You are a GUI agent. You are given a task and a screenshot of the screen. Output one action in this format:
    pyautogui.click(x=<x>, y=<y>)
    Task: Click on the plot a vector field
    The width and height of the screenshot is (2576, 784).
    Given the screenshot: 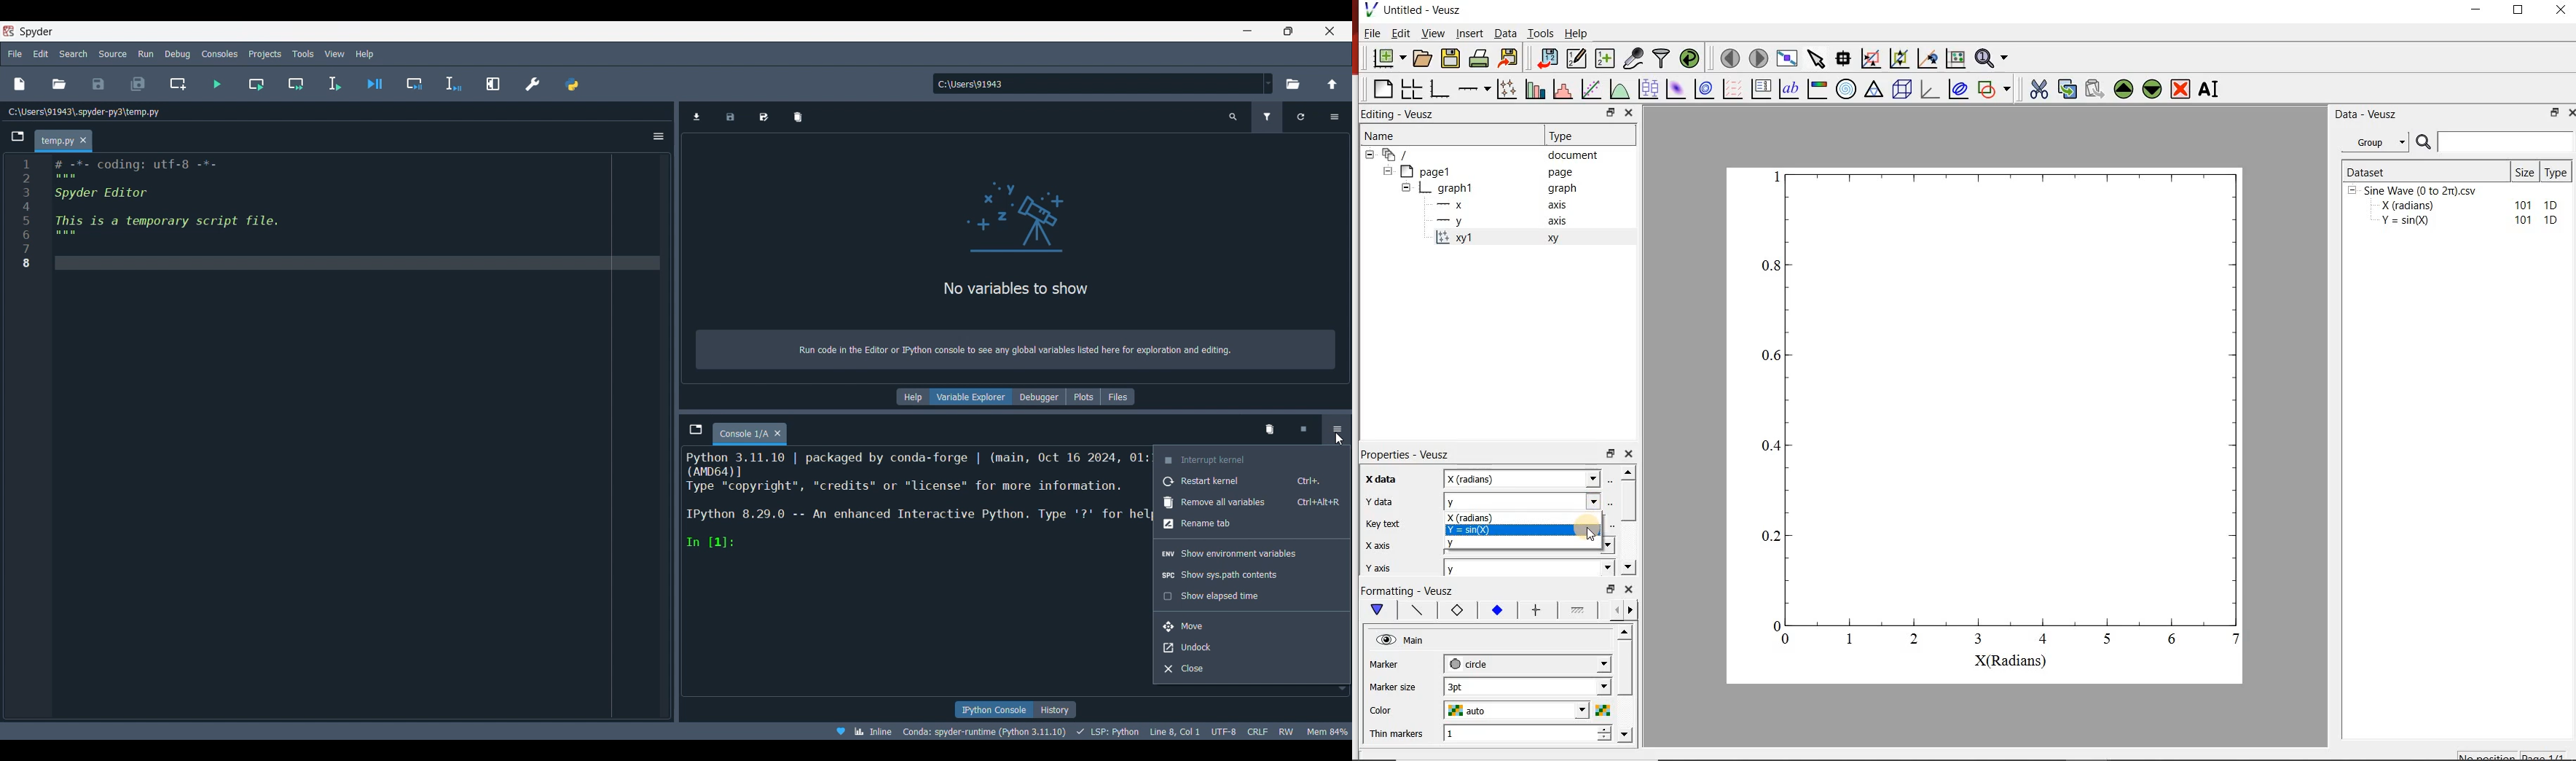 What is the action you would take?
    pyautogui.click(x=1733, y=88)
    